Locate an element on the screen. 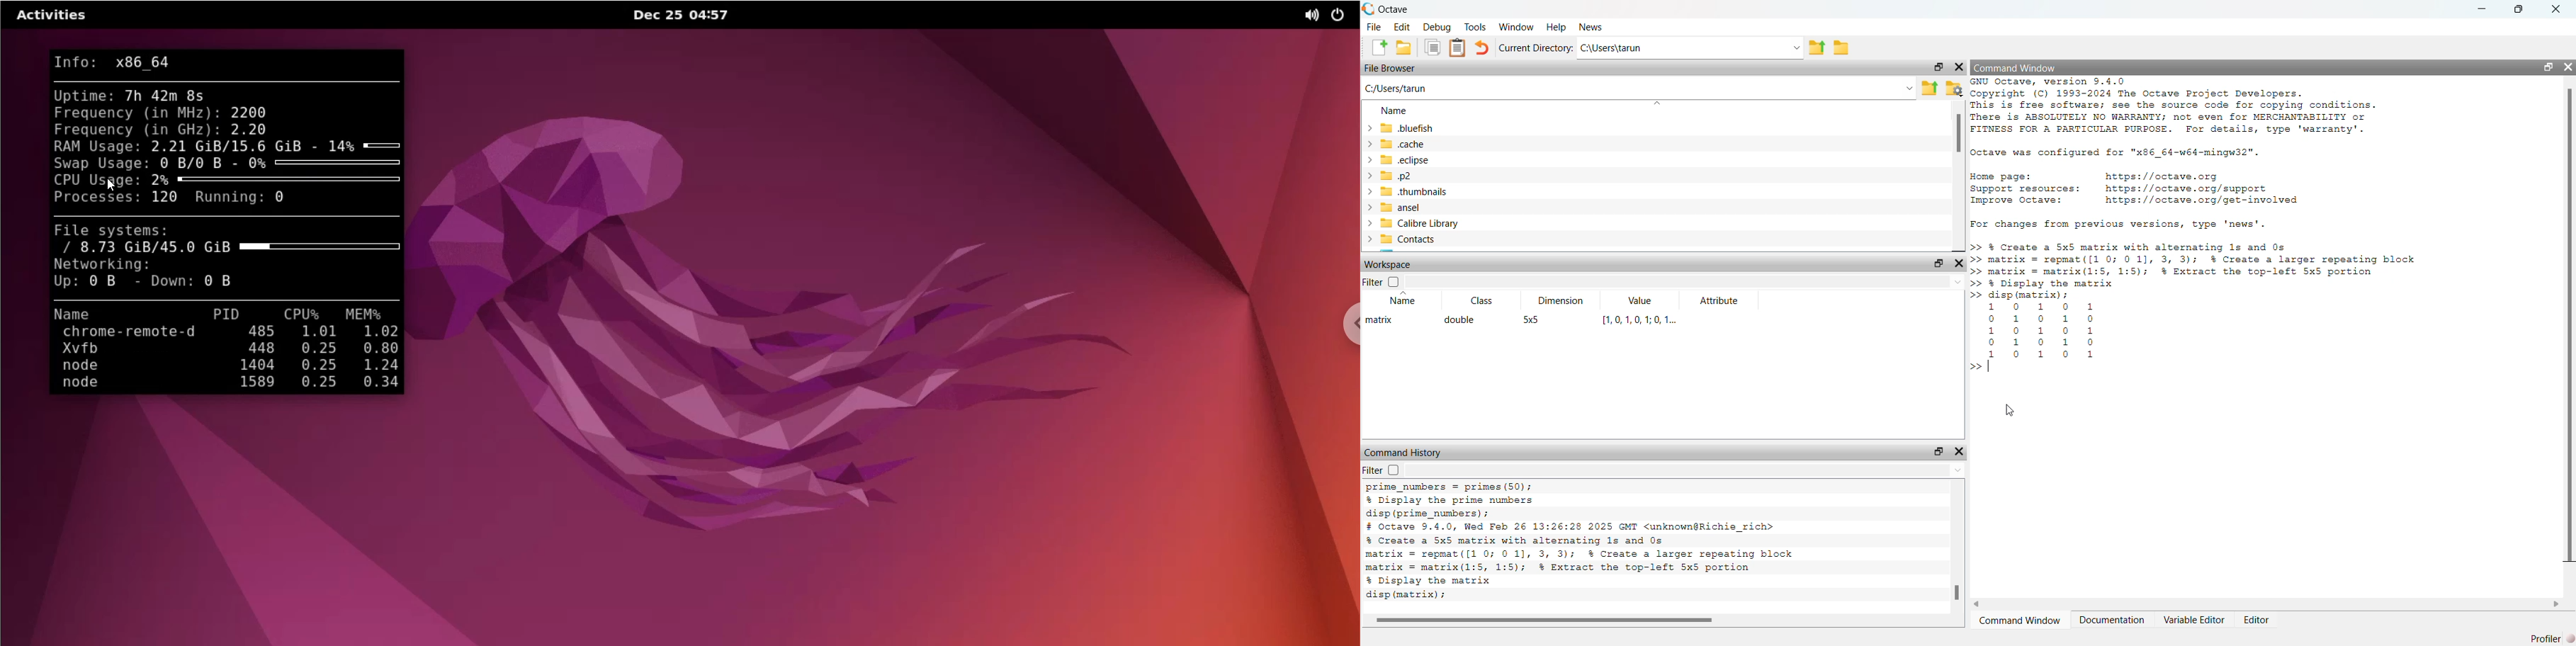 Image resolution: width=2576 pixels, height=672 pixels. scroll bar is located at coordinates (2570, 325).